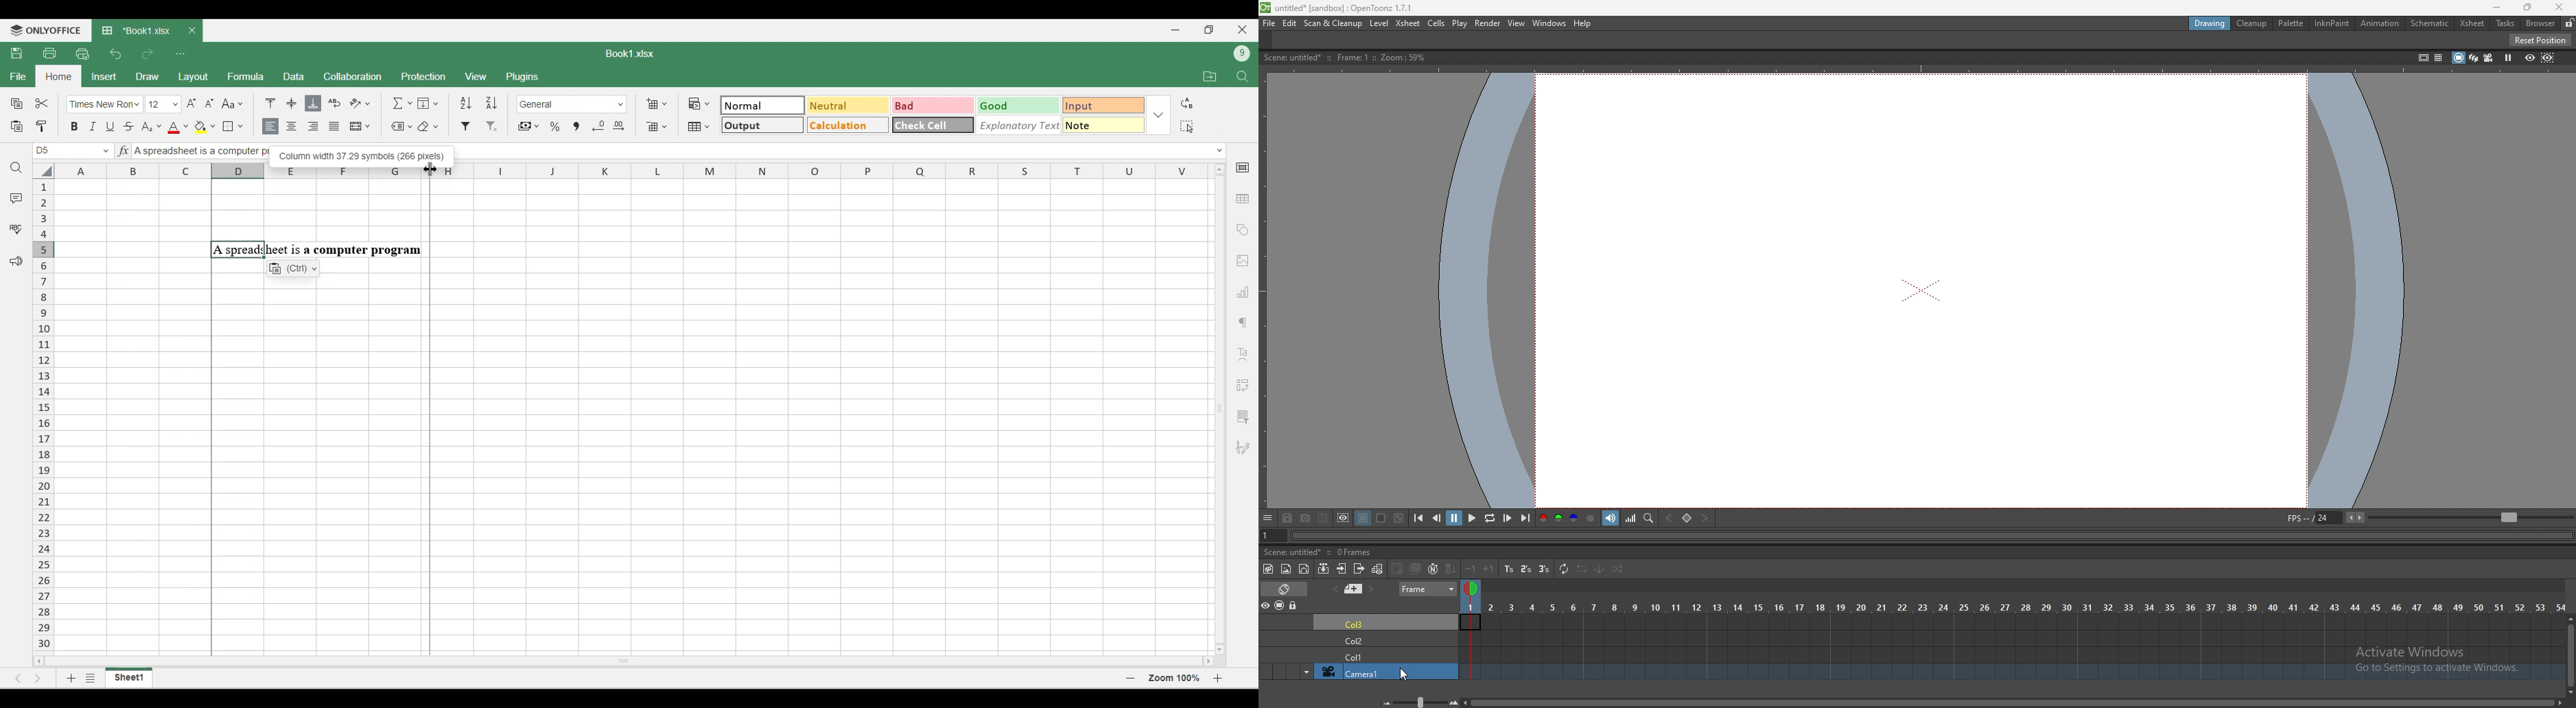  I want to click on scan and cleanup, so click(1333, 23).